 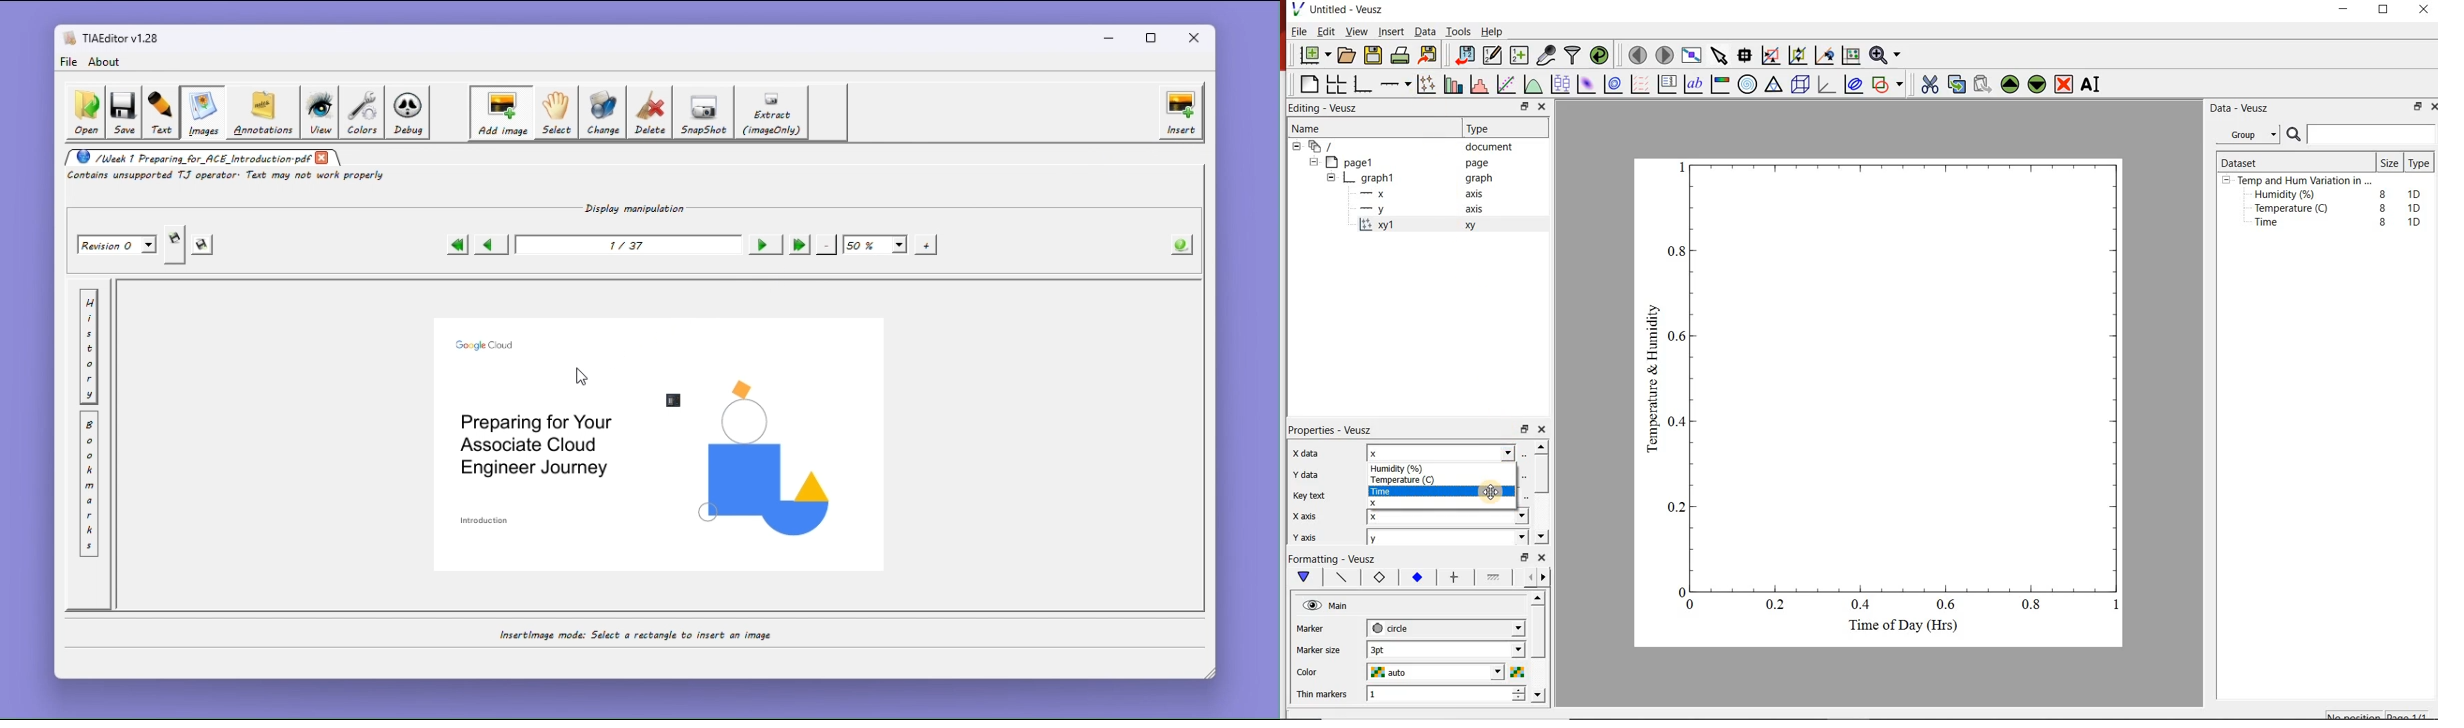 What do you see at coordinates (1393, 539) in the screenshot?
I see `y` at bounding box center [1393, 539].